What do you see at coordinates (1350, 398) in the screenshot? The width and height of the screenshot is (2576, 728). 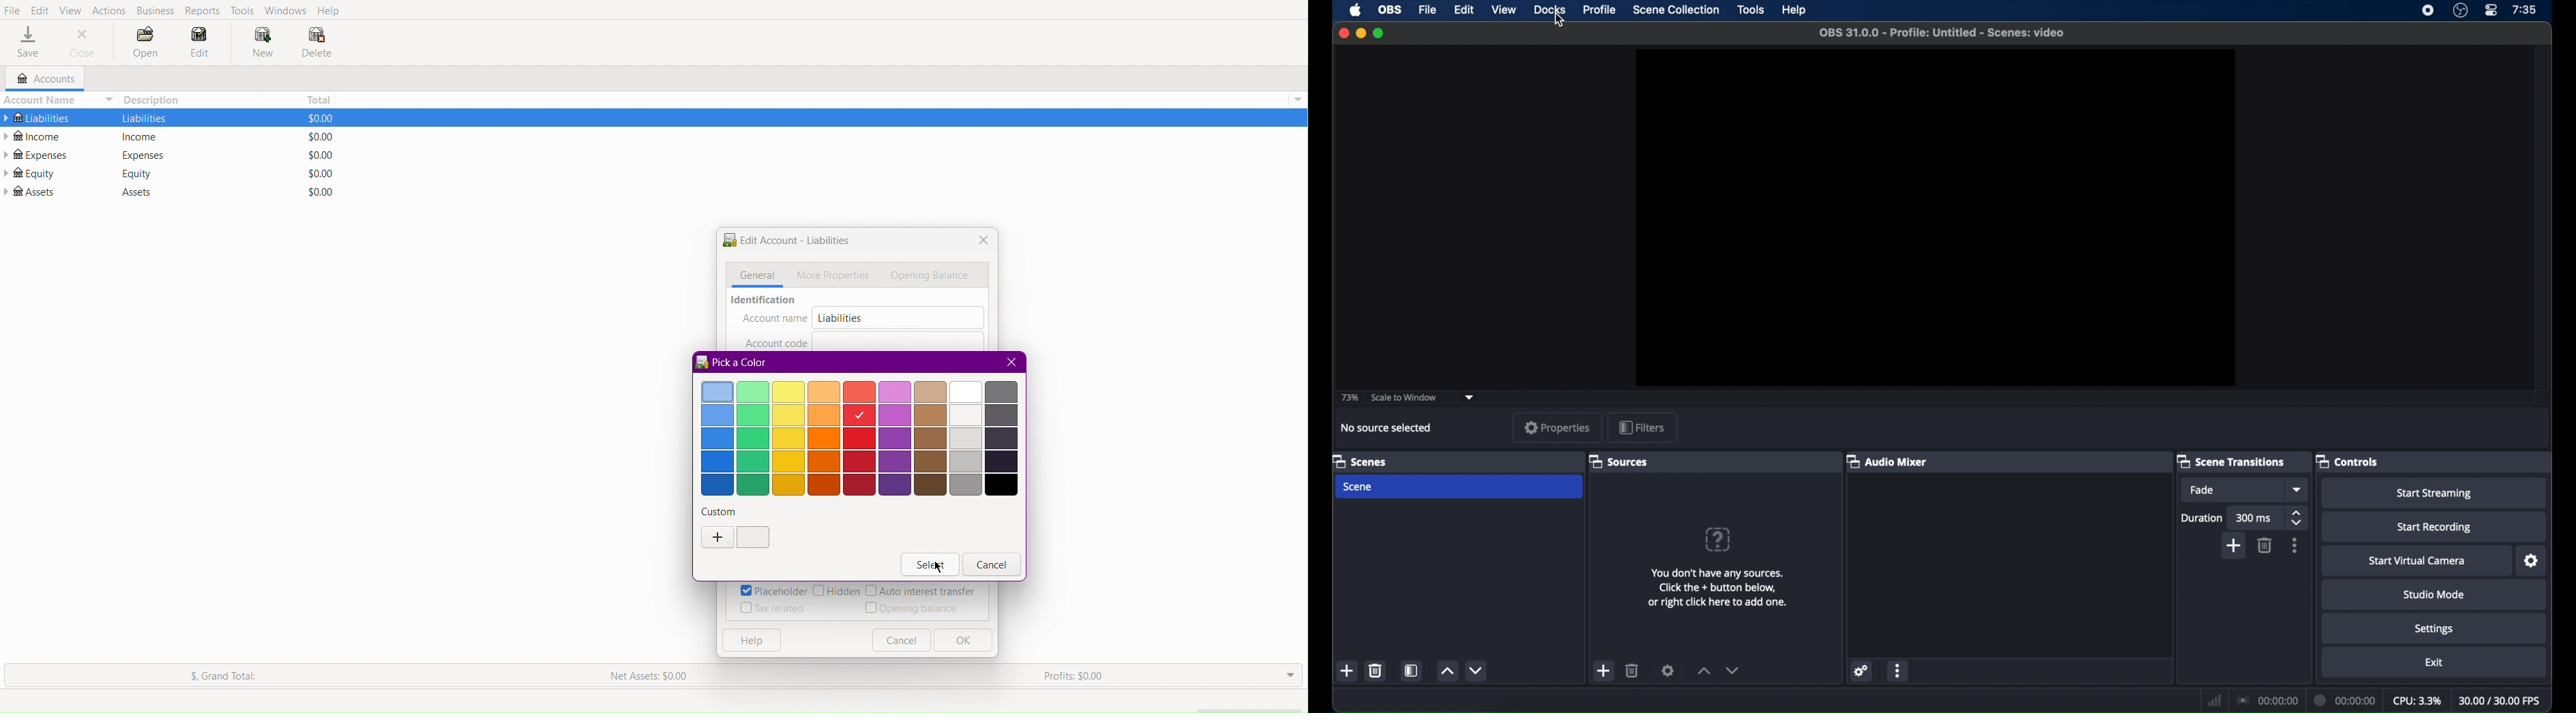 I see `73%` at bounding box center [1350, 398].